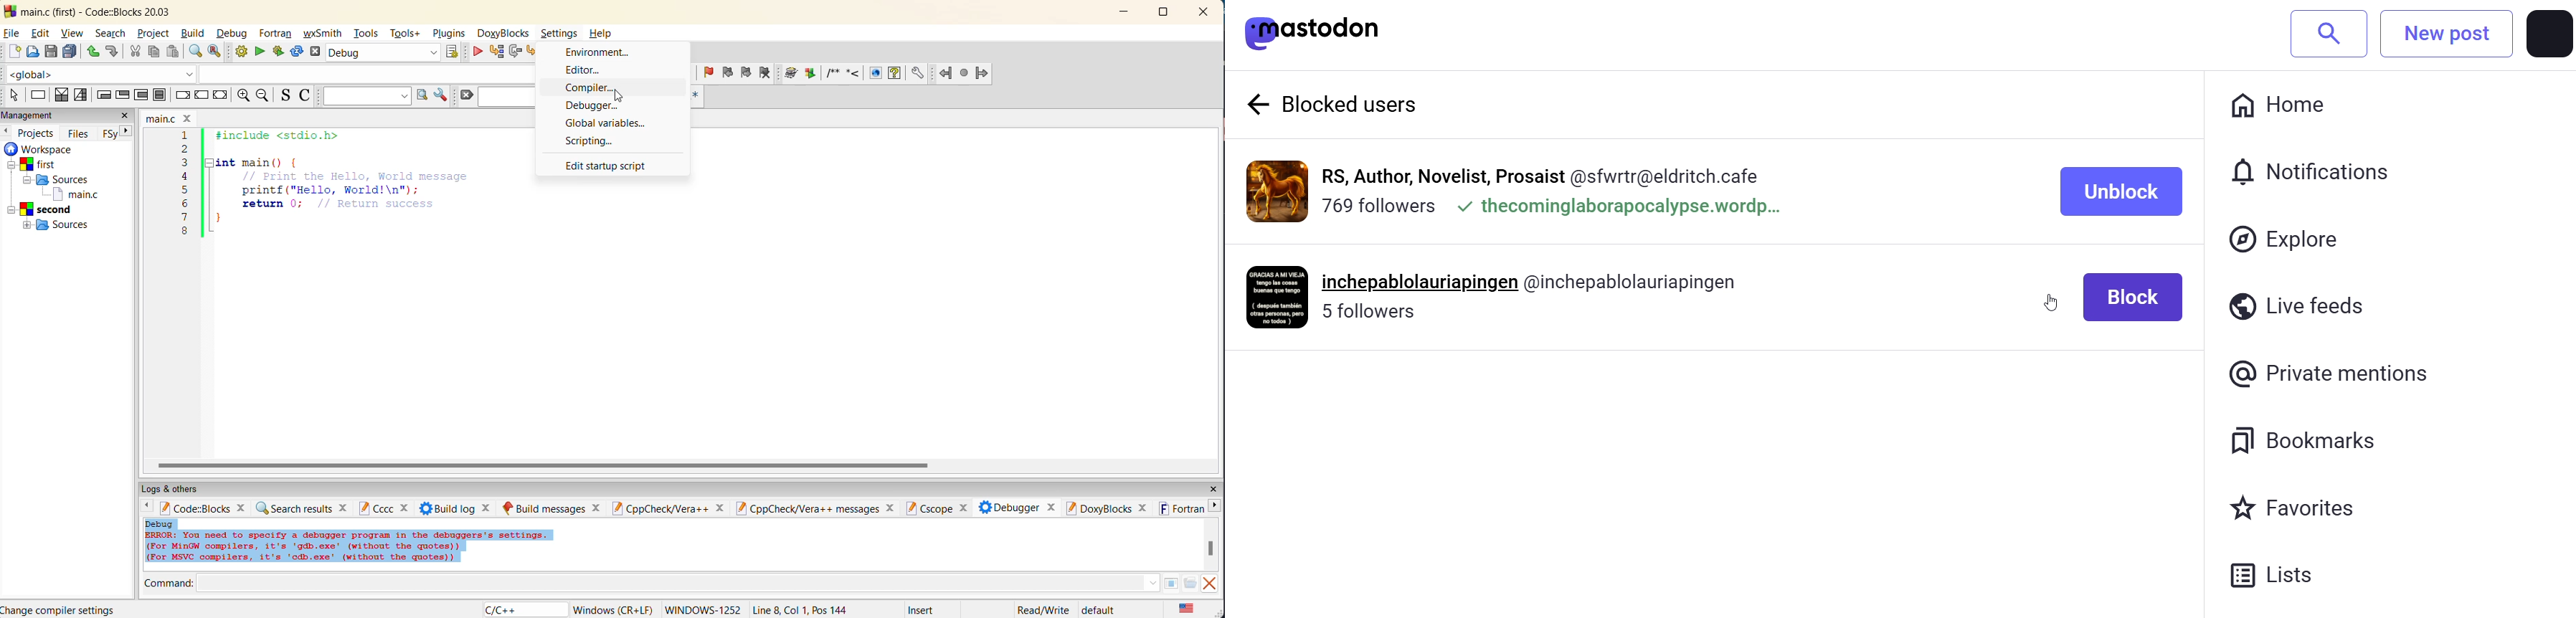  I want to click on back, so click(1256, 103).